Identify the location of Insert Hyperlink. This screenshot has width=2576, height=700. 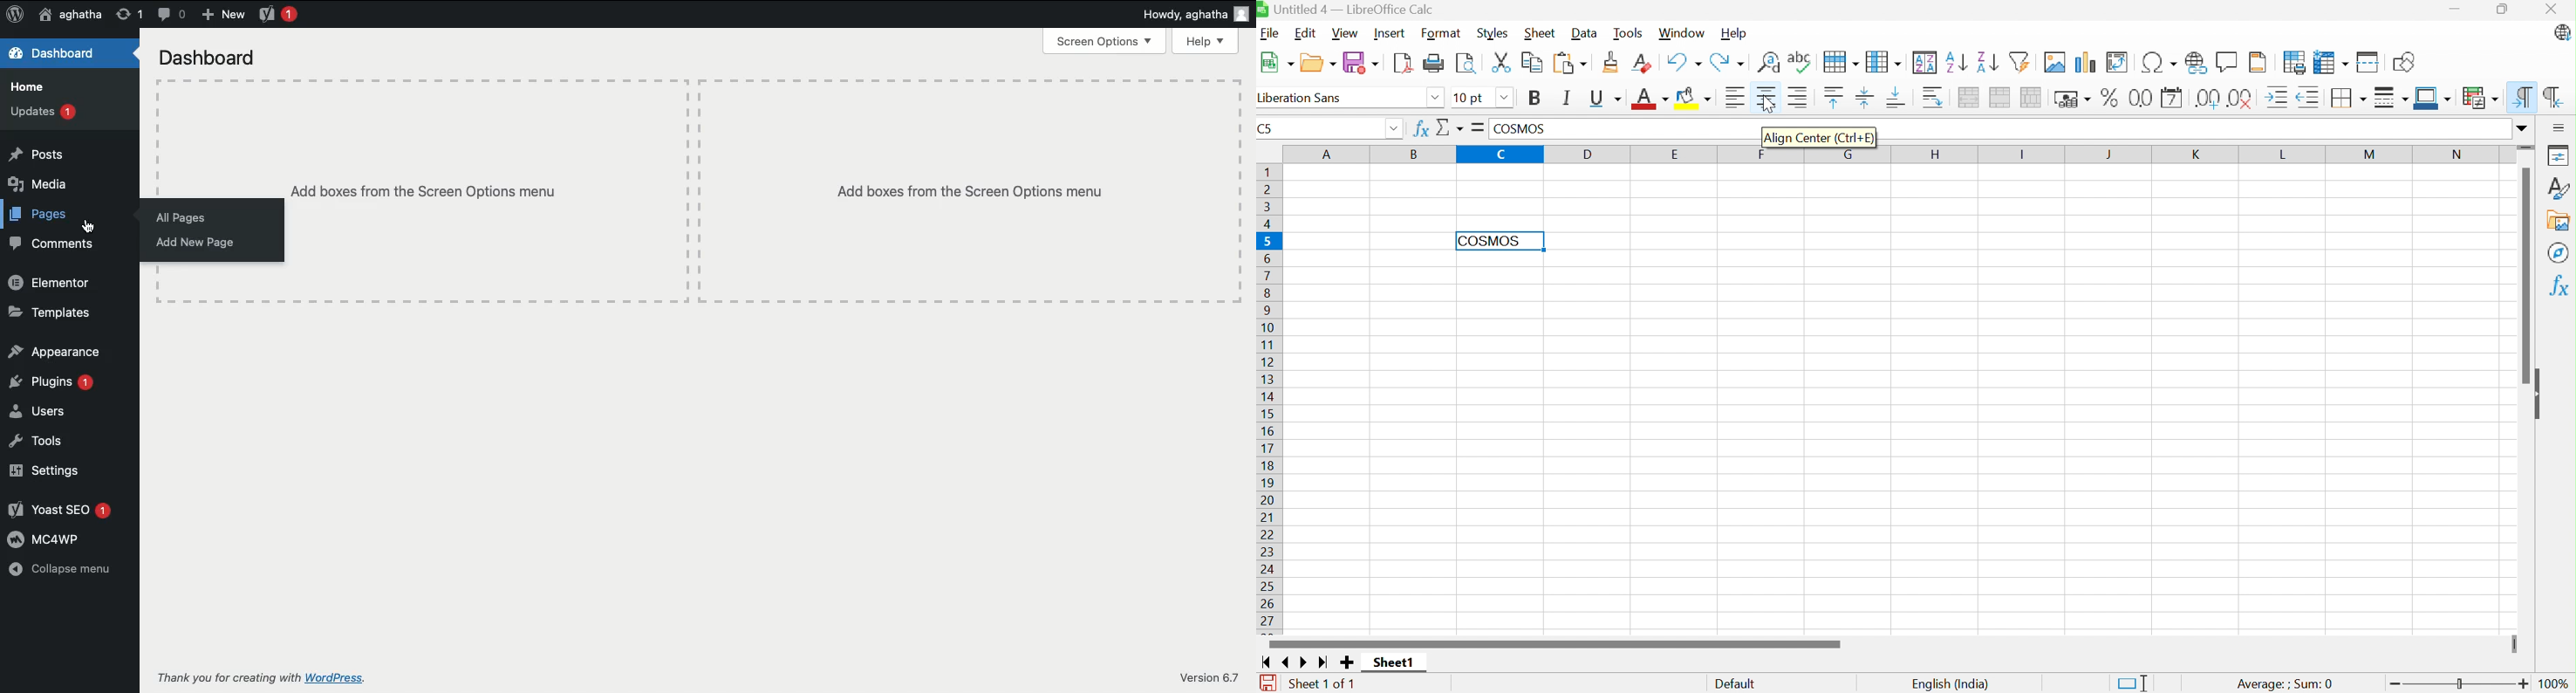
(2196, 62).